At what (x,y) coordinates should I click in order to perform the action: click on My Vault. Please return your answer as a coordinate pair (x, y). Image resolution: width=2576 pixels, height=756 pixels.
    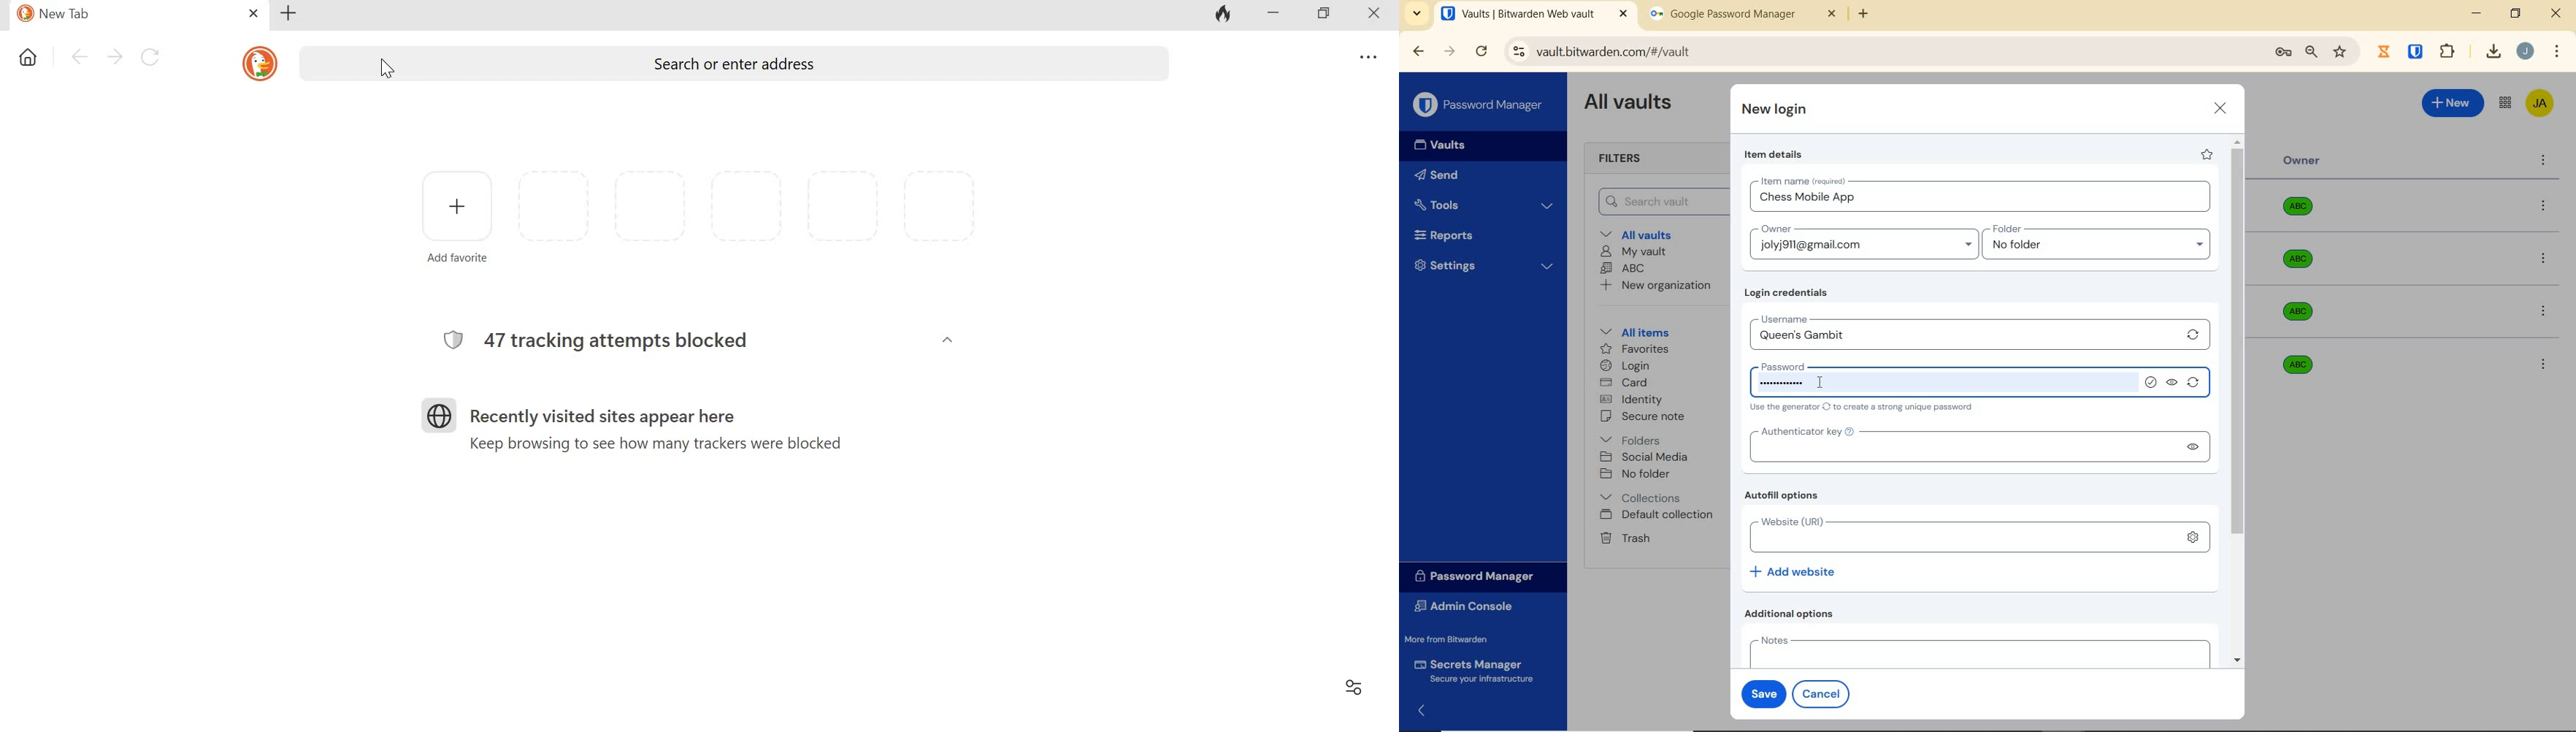
    Looking at the image, I should click on (1634, 251).